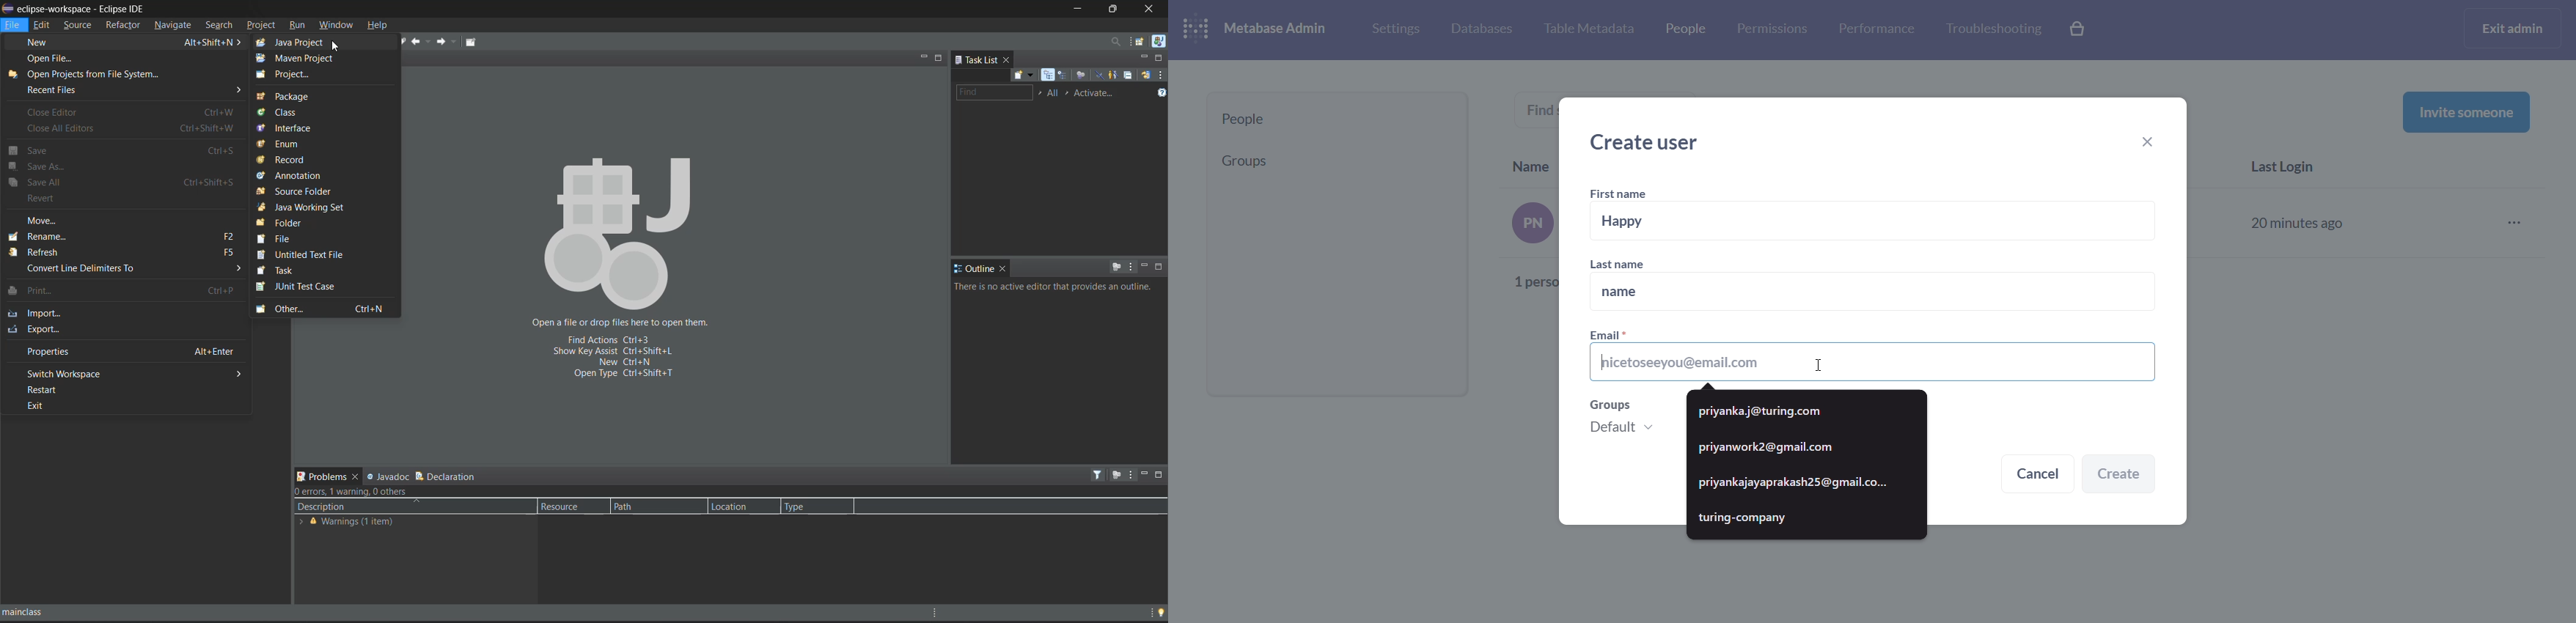  Describe the element at coordinates (390, 476) in the screenshot. I see `javadoc` at that location.